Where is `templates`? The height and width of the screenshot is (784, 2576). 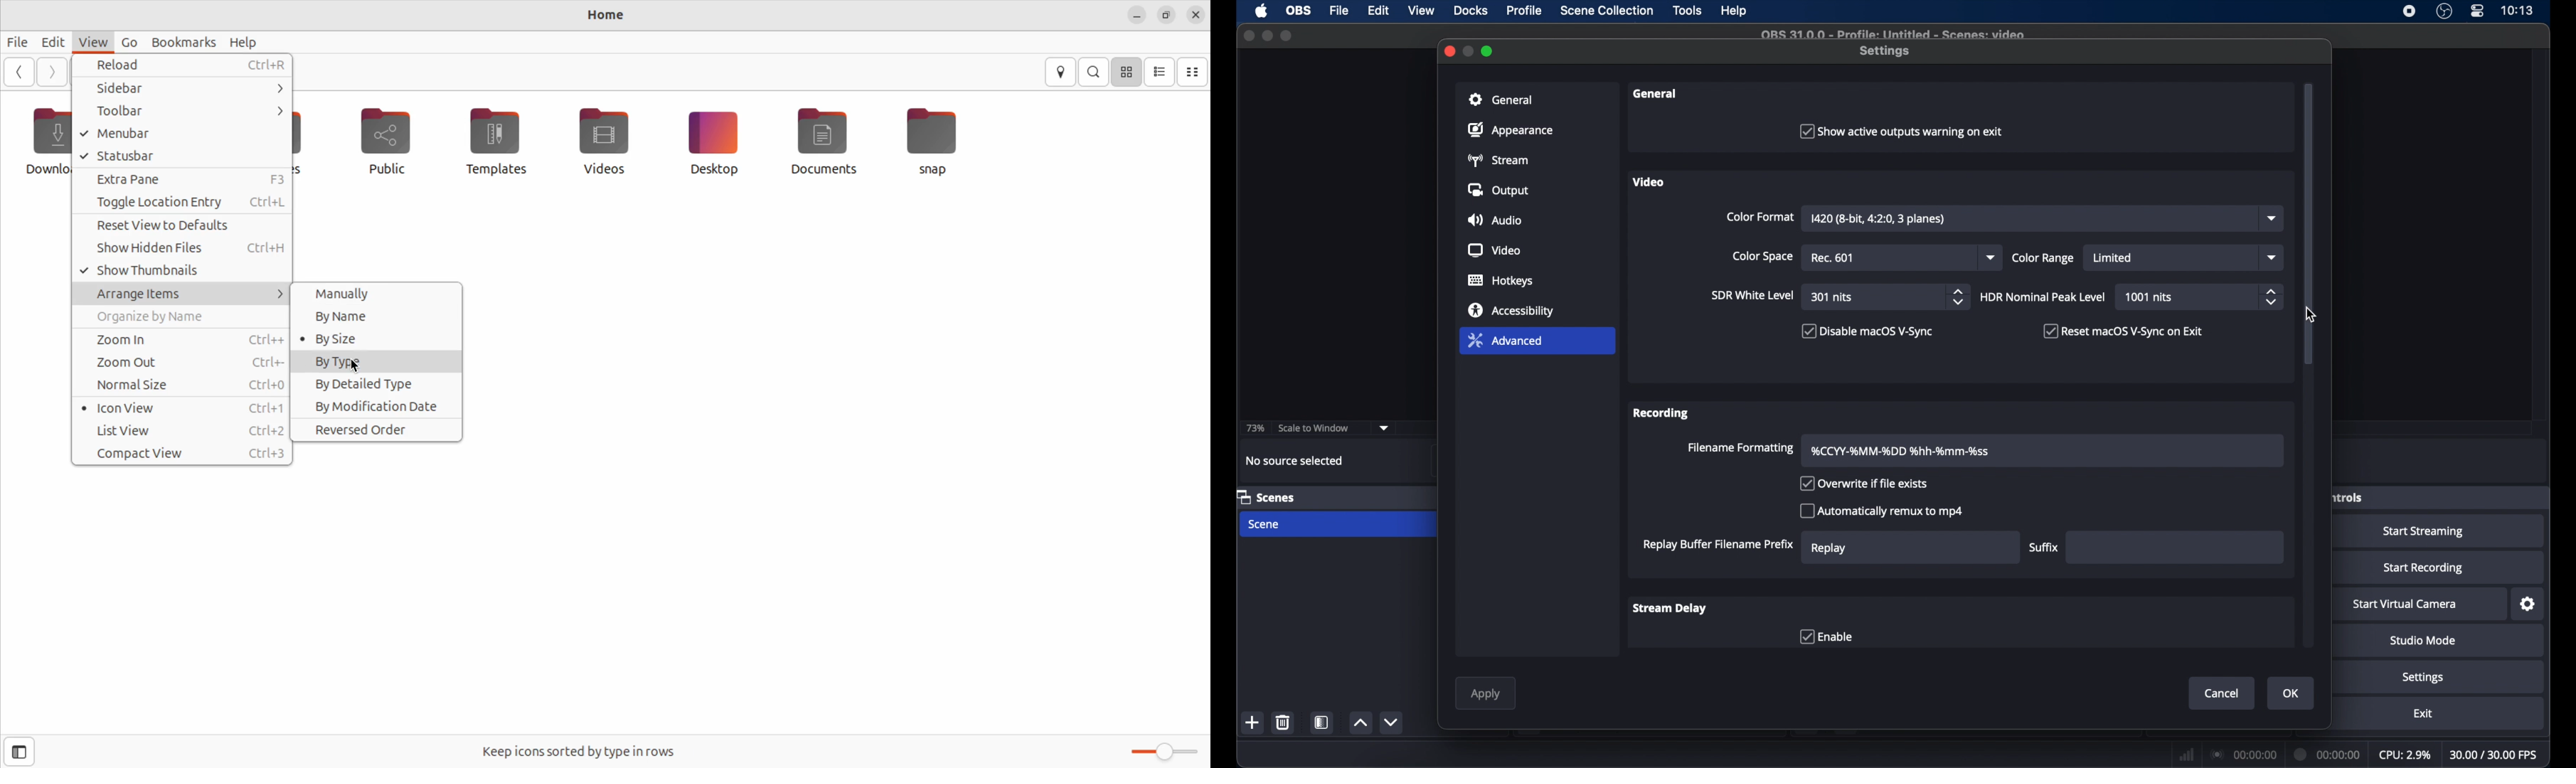 templates is located at coordinates (495, 140).